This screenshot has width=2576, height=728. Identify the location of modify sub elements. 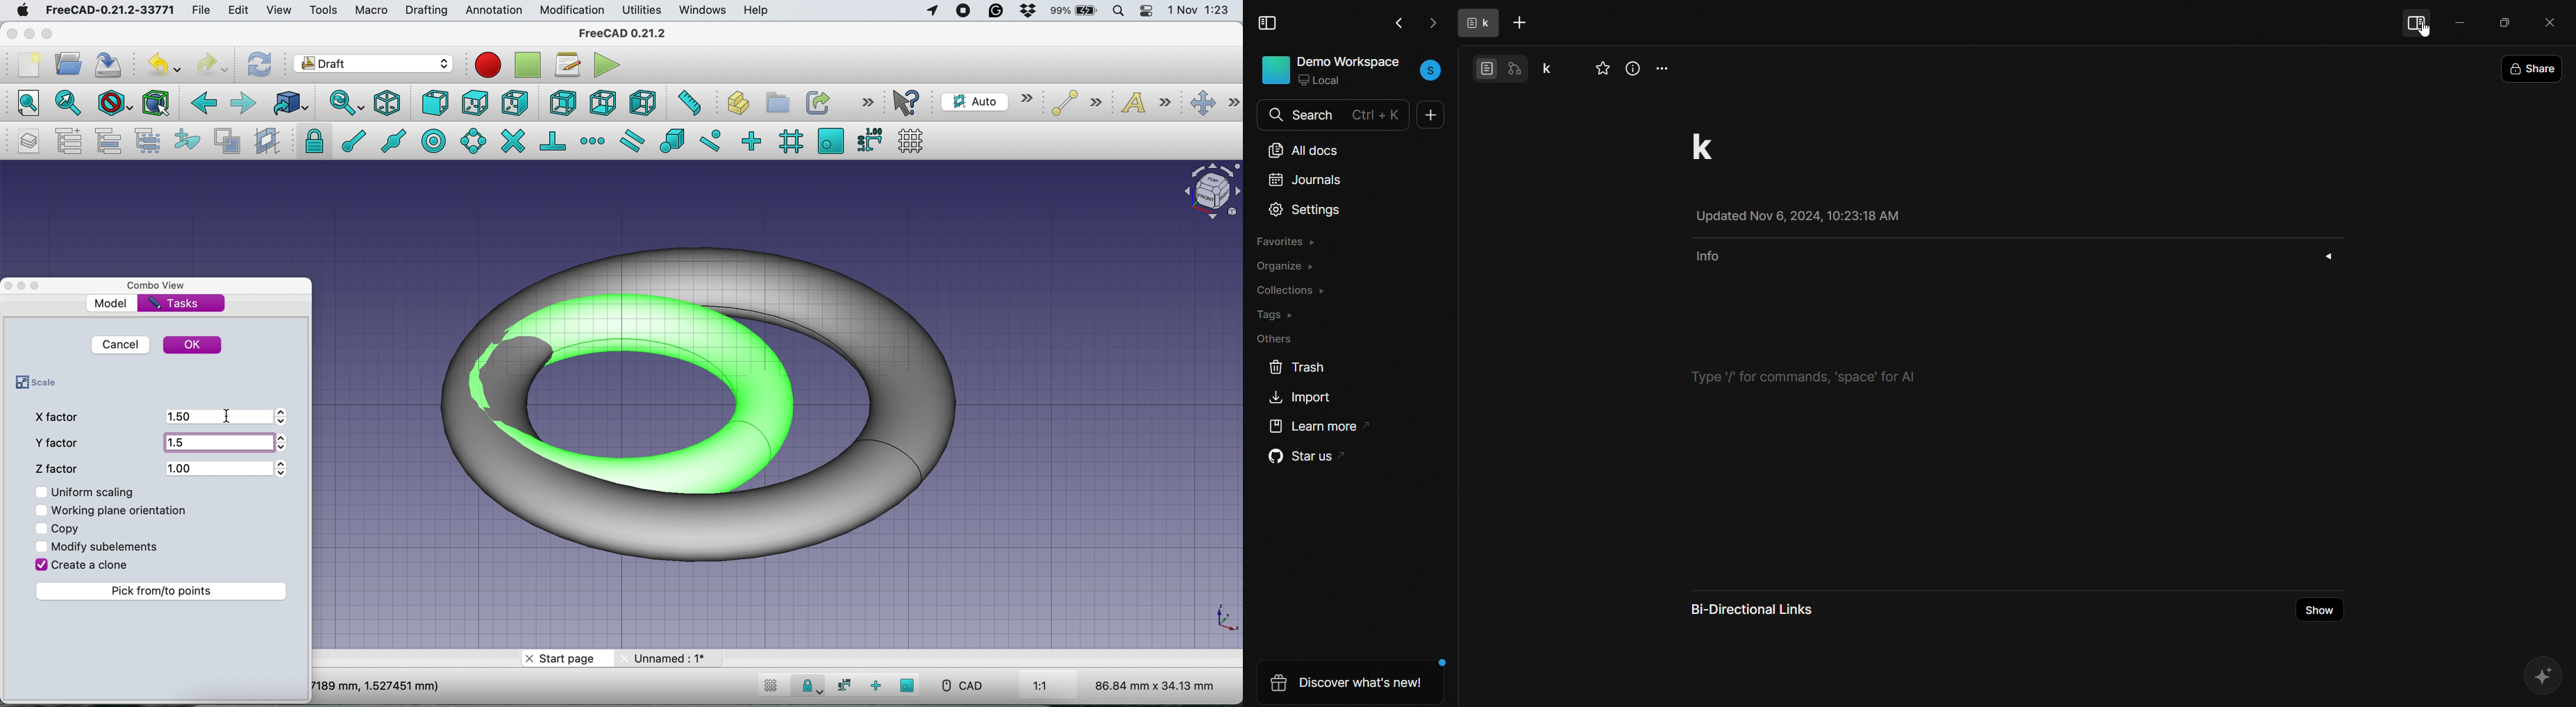
(111, 545).